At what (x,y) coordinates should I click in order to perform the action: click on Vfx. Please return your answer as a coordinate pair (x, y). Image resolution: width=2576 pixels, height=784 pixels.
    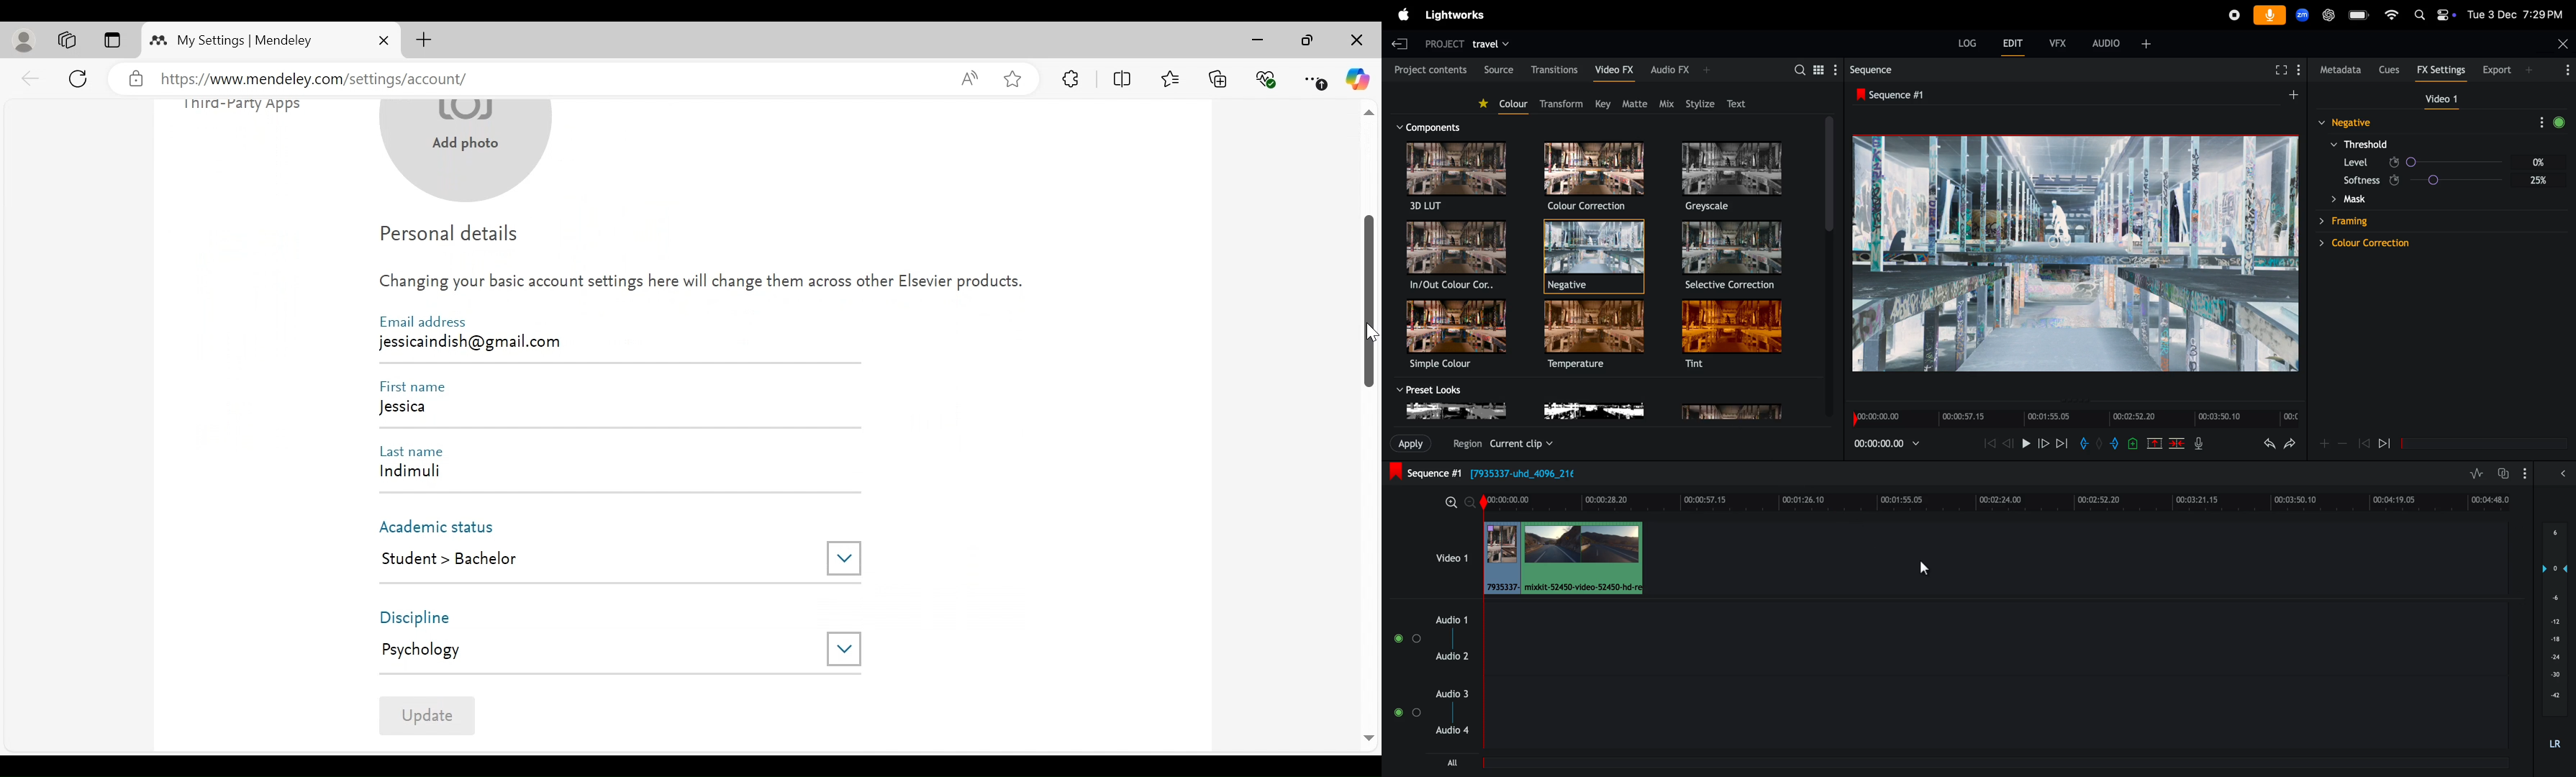
    Looking at the image, I should click on (2055, 41).